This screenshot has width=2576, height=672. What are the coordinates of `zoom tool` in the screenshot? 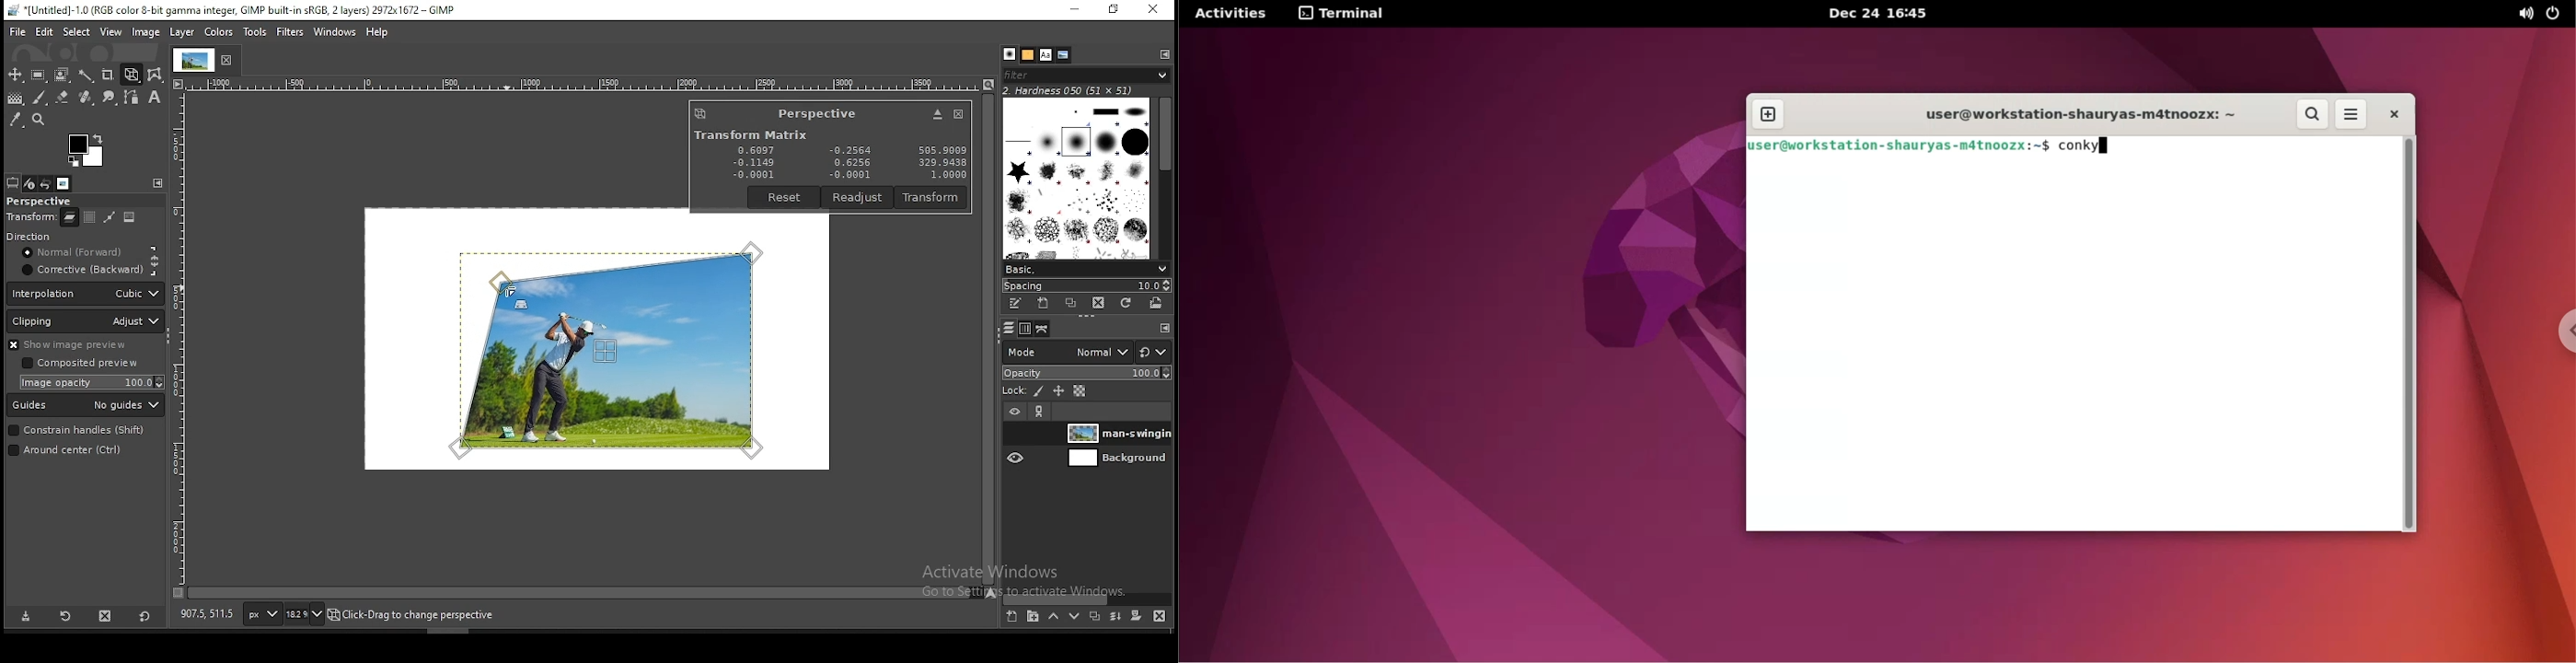 It's located at (39, 121).